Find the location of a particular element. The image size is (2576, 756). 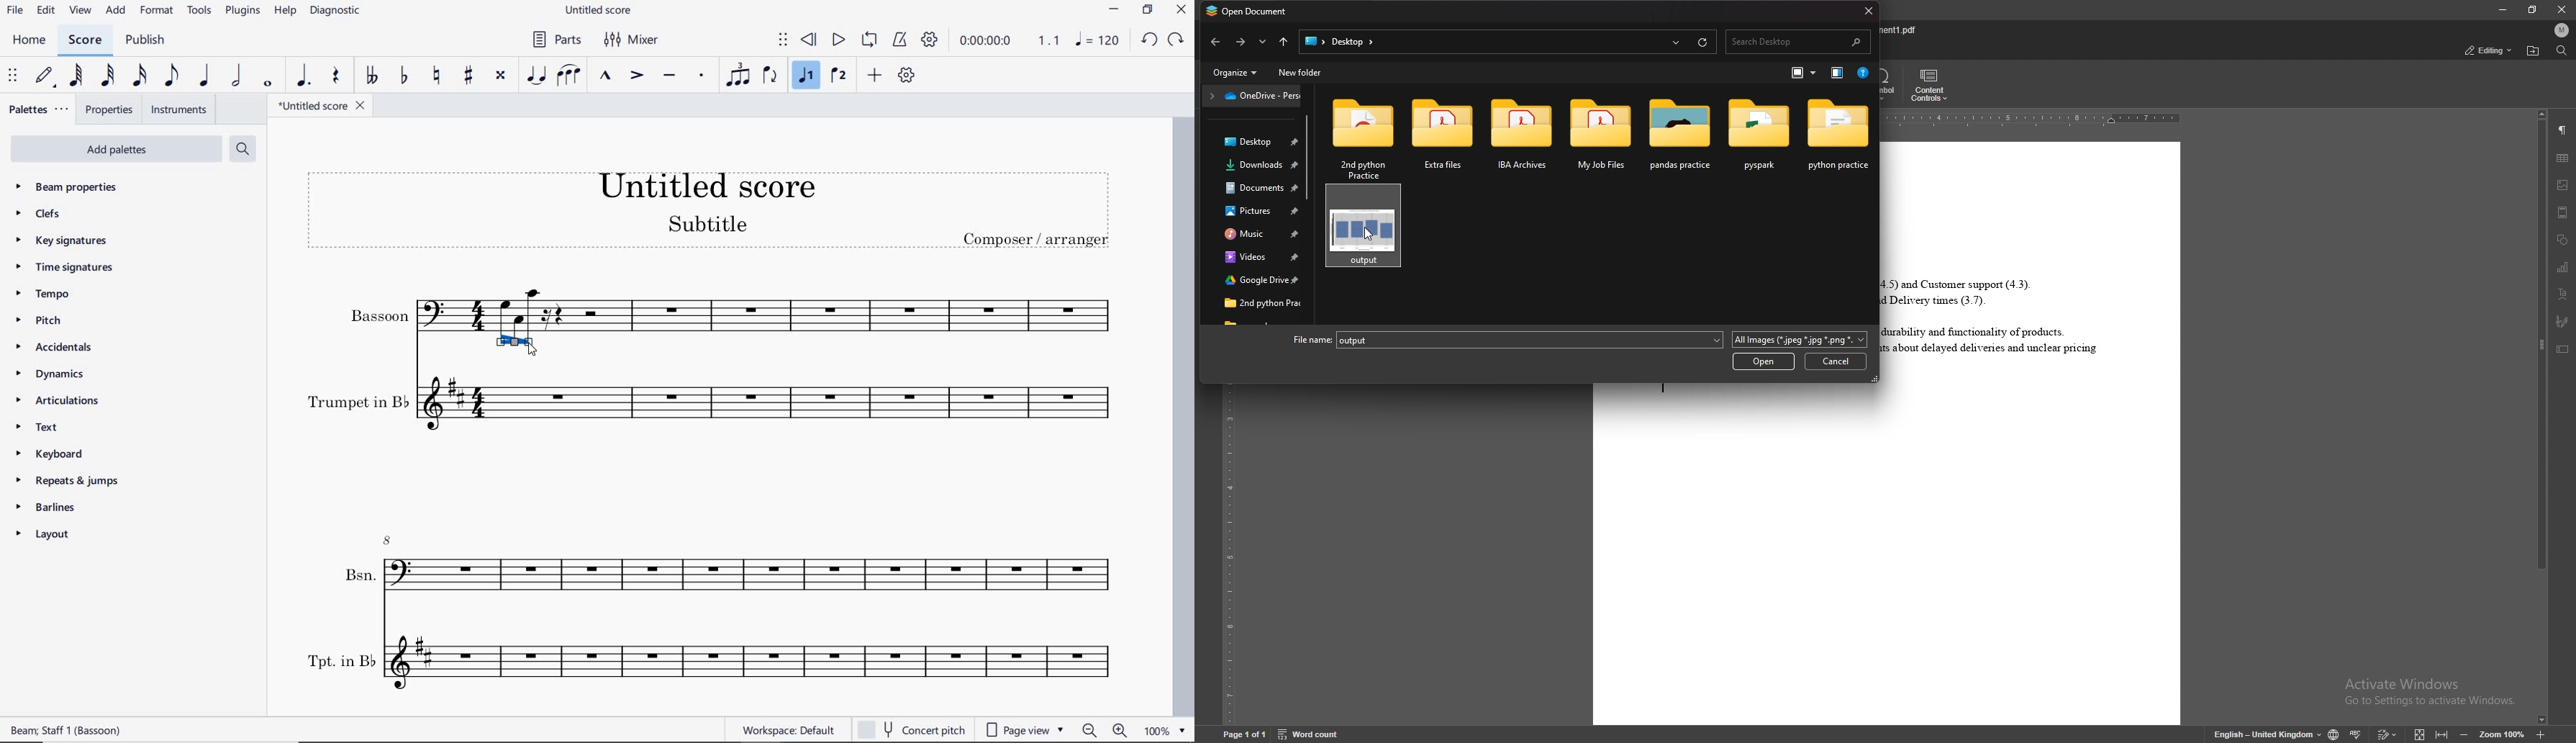

image is located at coordinates (2564, 185).